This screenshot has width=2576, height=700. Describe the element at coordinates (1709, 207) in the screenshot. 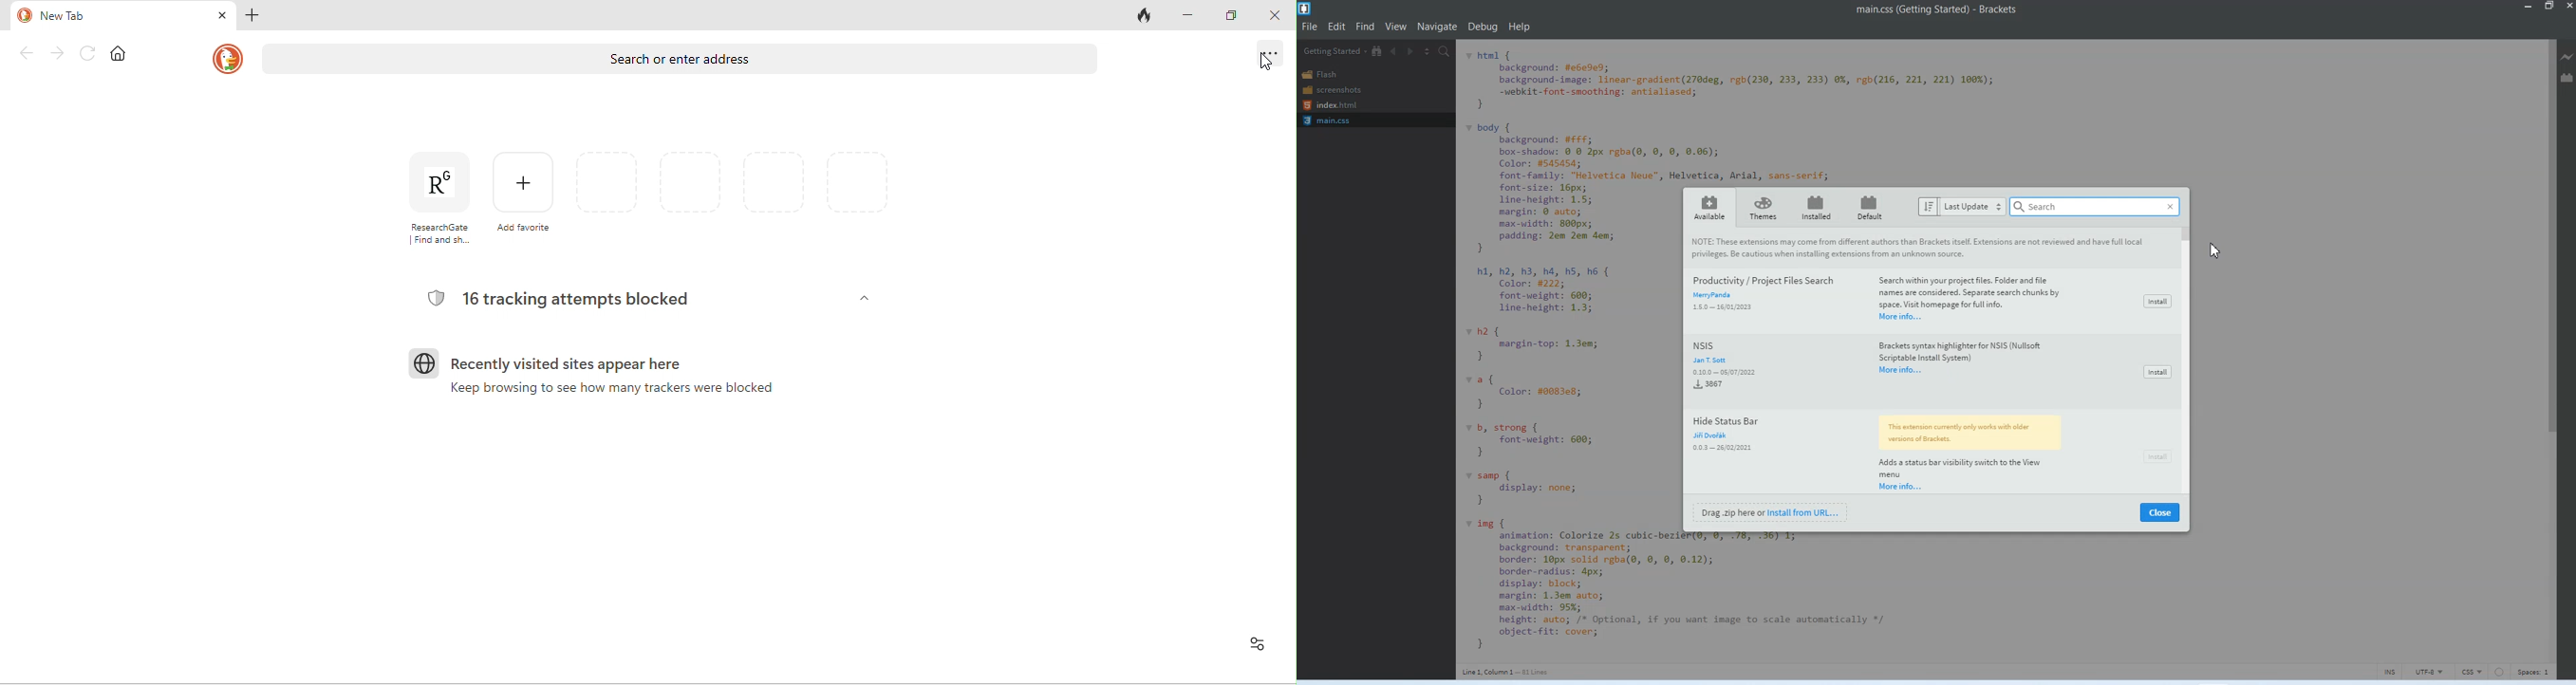

I see `Available` at that location.